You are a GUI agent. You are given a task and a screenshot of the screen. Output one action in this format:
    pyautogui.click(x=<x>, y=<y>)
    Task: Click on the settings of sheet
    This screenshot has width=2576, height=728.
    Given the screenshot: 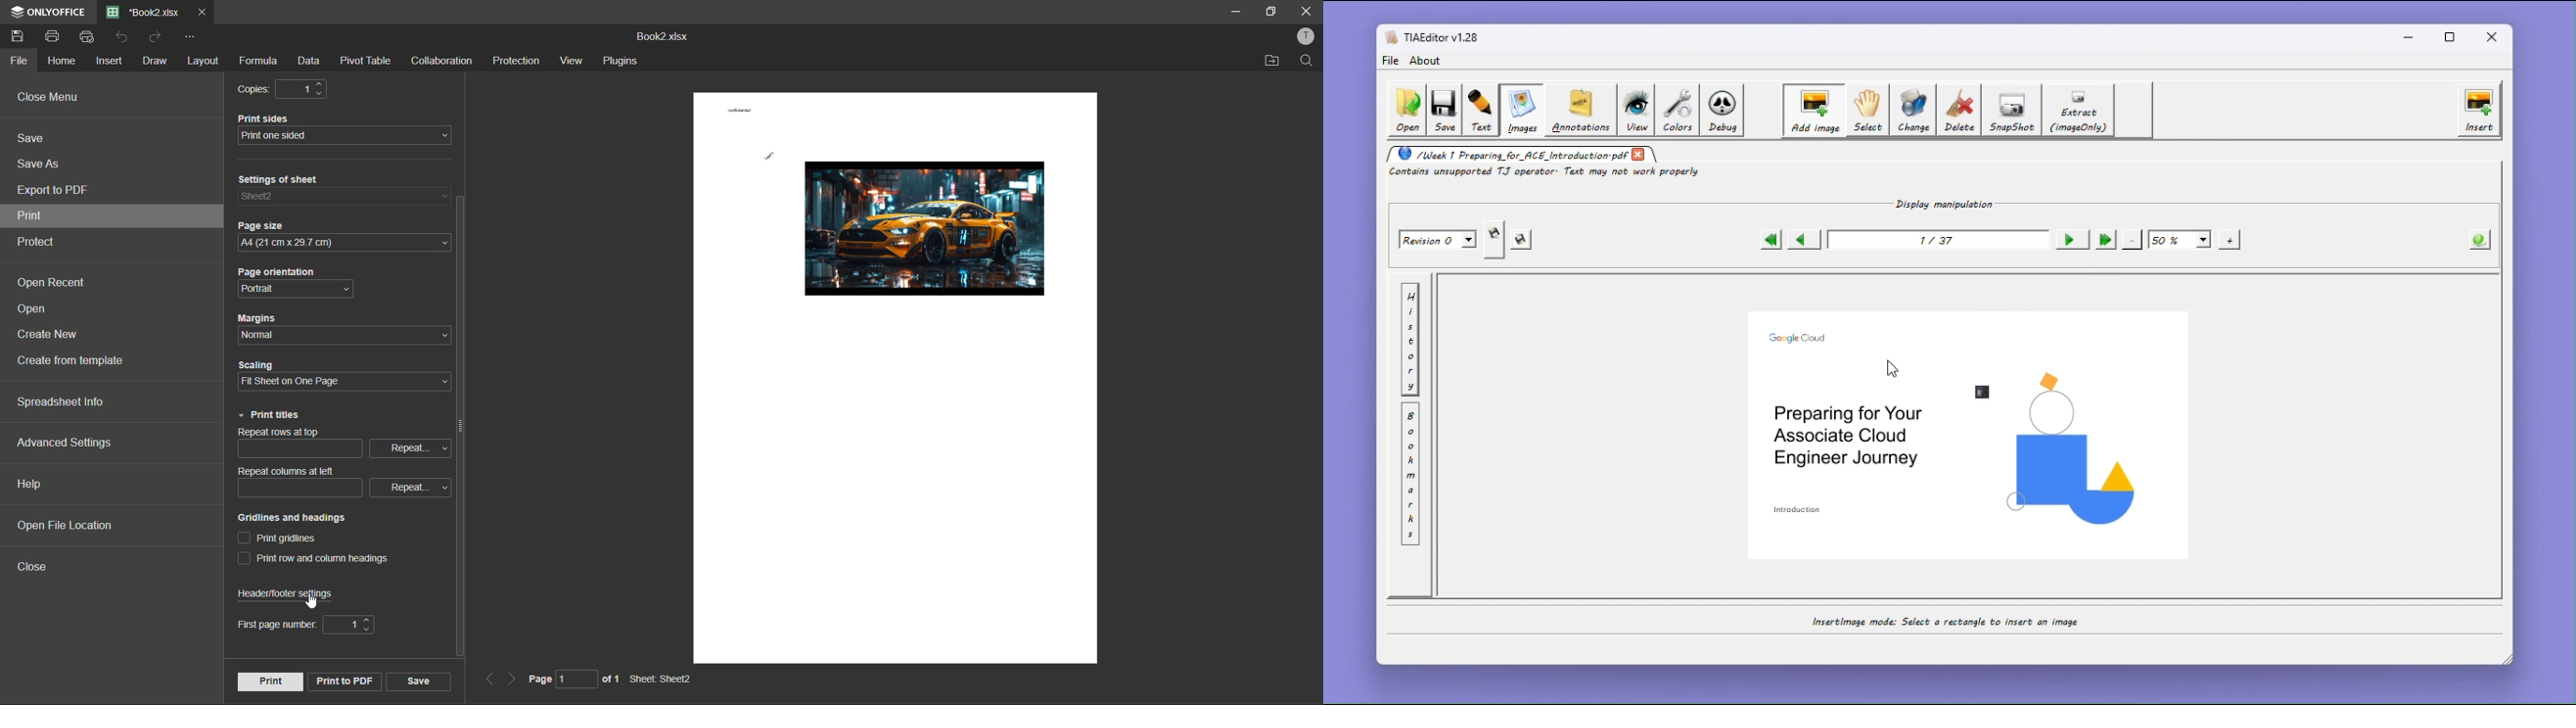 What is the action you would take?
    pyautogui.click(x=344, y=198)
    